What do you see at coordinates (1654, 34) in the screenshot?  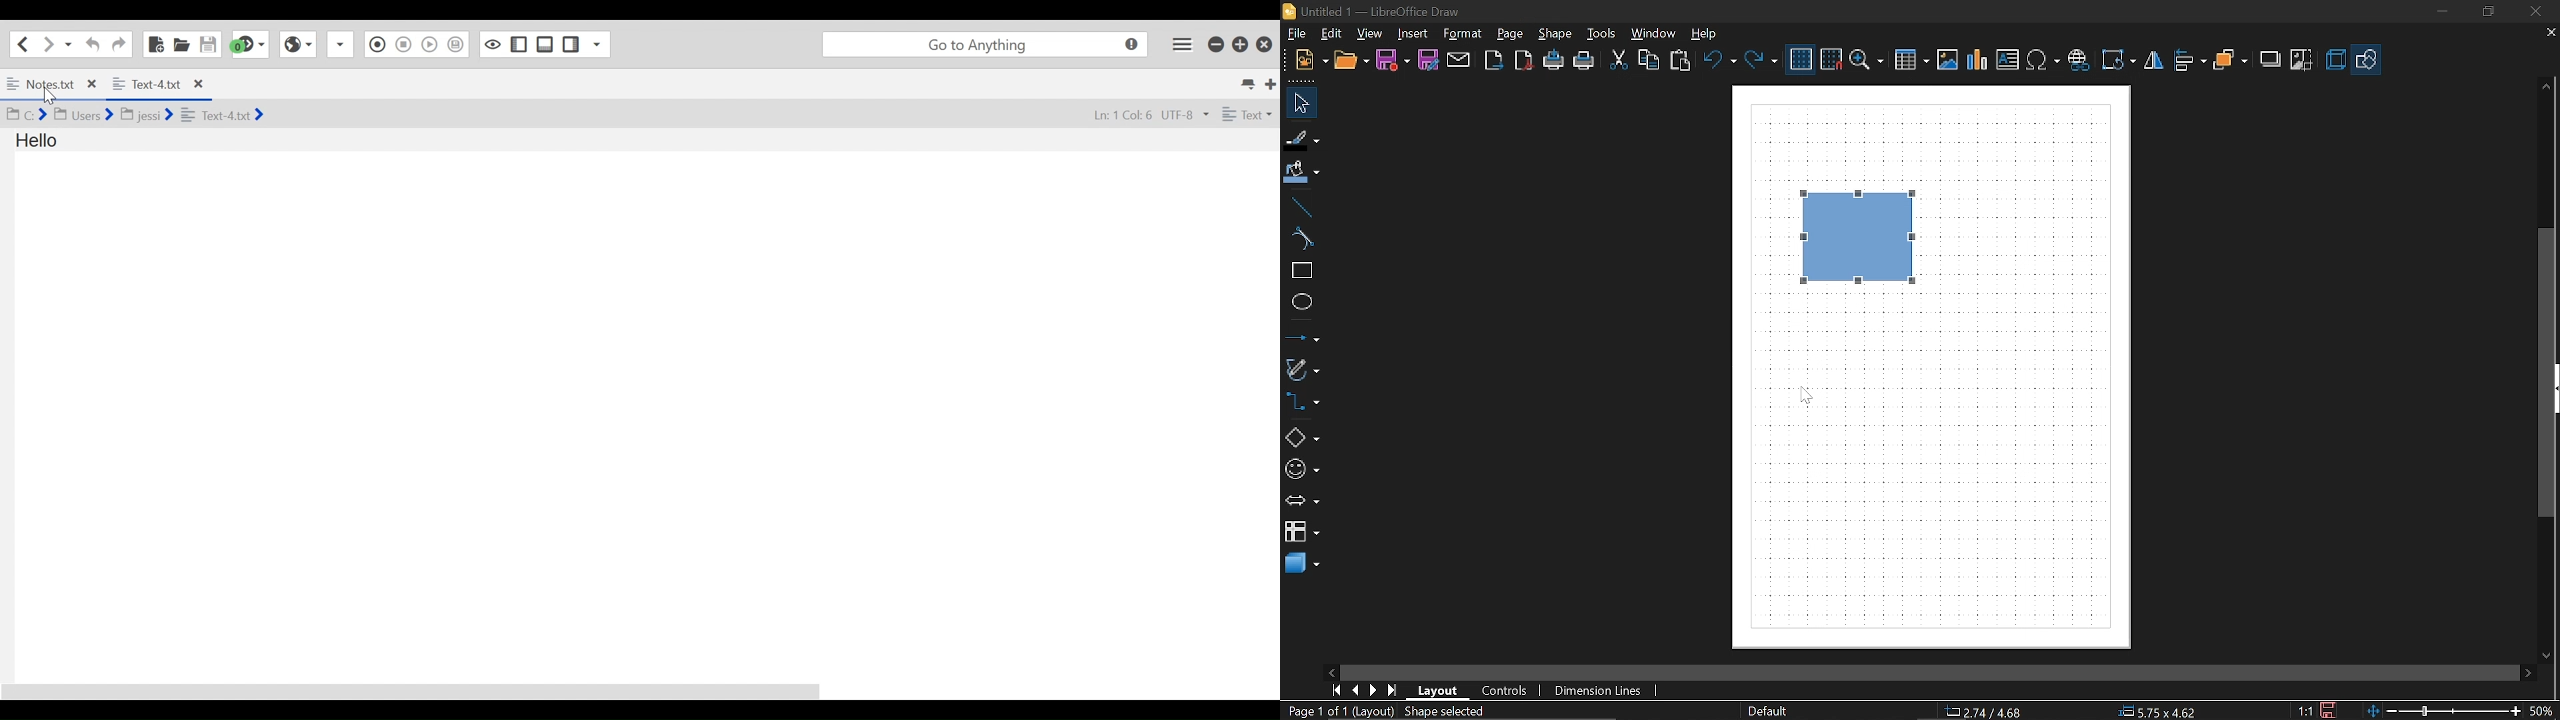 I see `Window` at bounding box center [1654, 34].